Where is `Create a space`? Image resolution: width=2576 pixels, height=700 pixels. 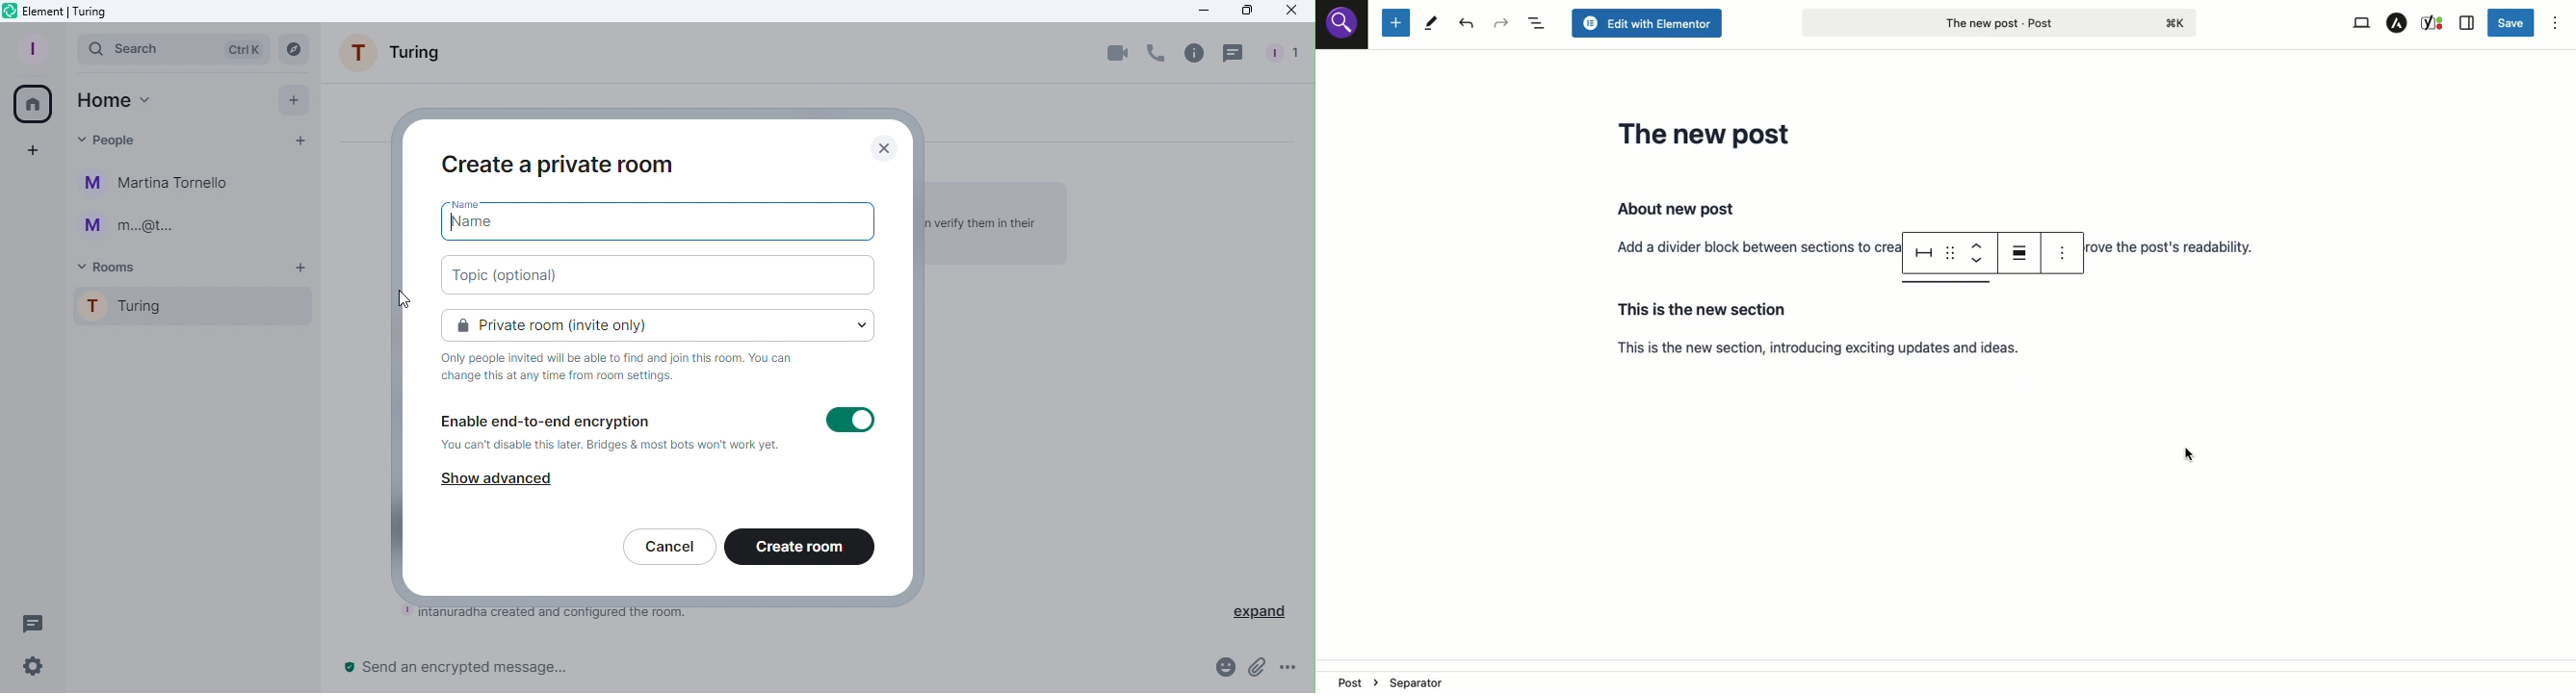
Create a space is located at coordinates (34, 151).